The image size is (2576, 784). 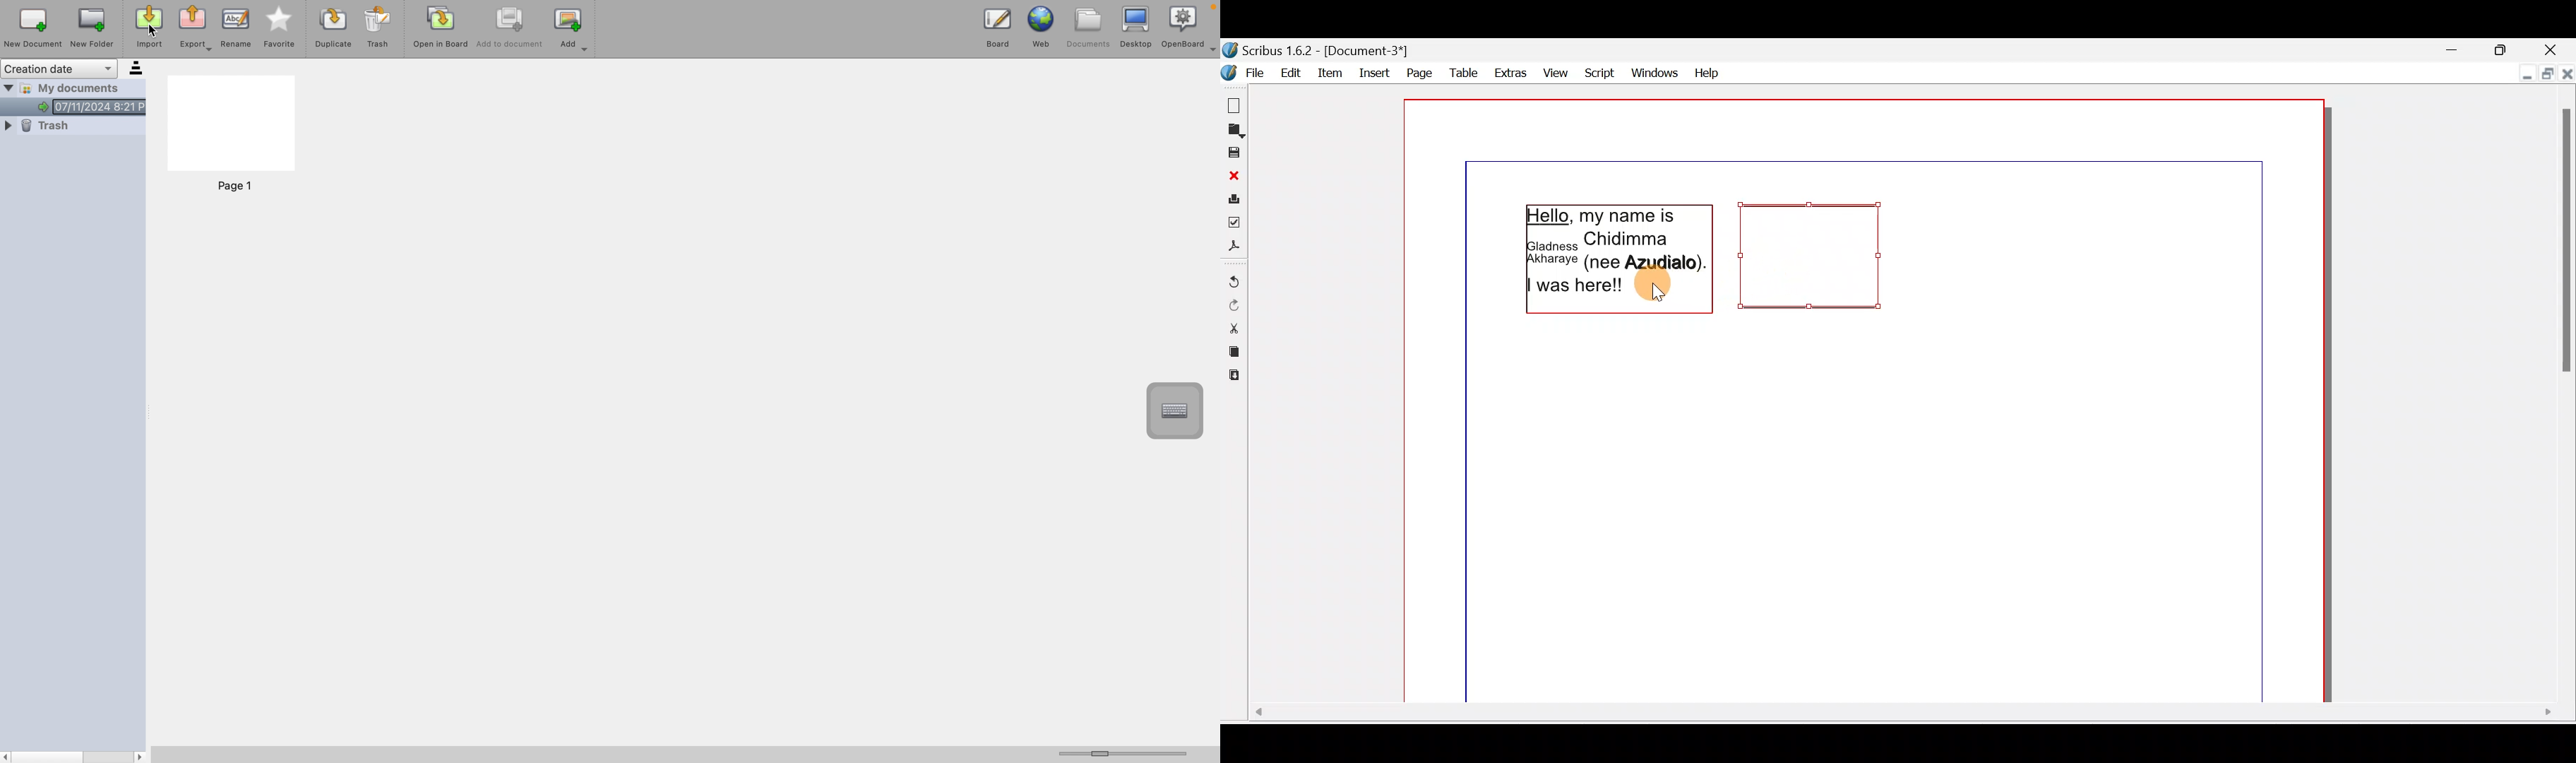 What do you see at coordinates (1234, 277) in the screenshot?
I see `Undo` at bounding box center [1234, 277].